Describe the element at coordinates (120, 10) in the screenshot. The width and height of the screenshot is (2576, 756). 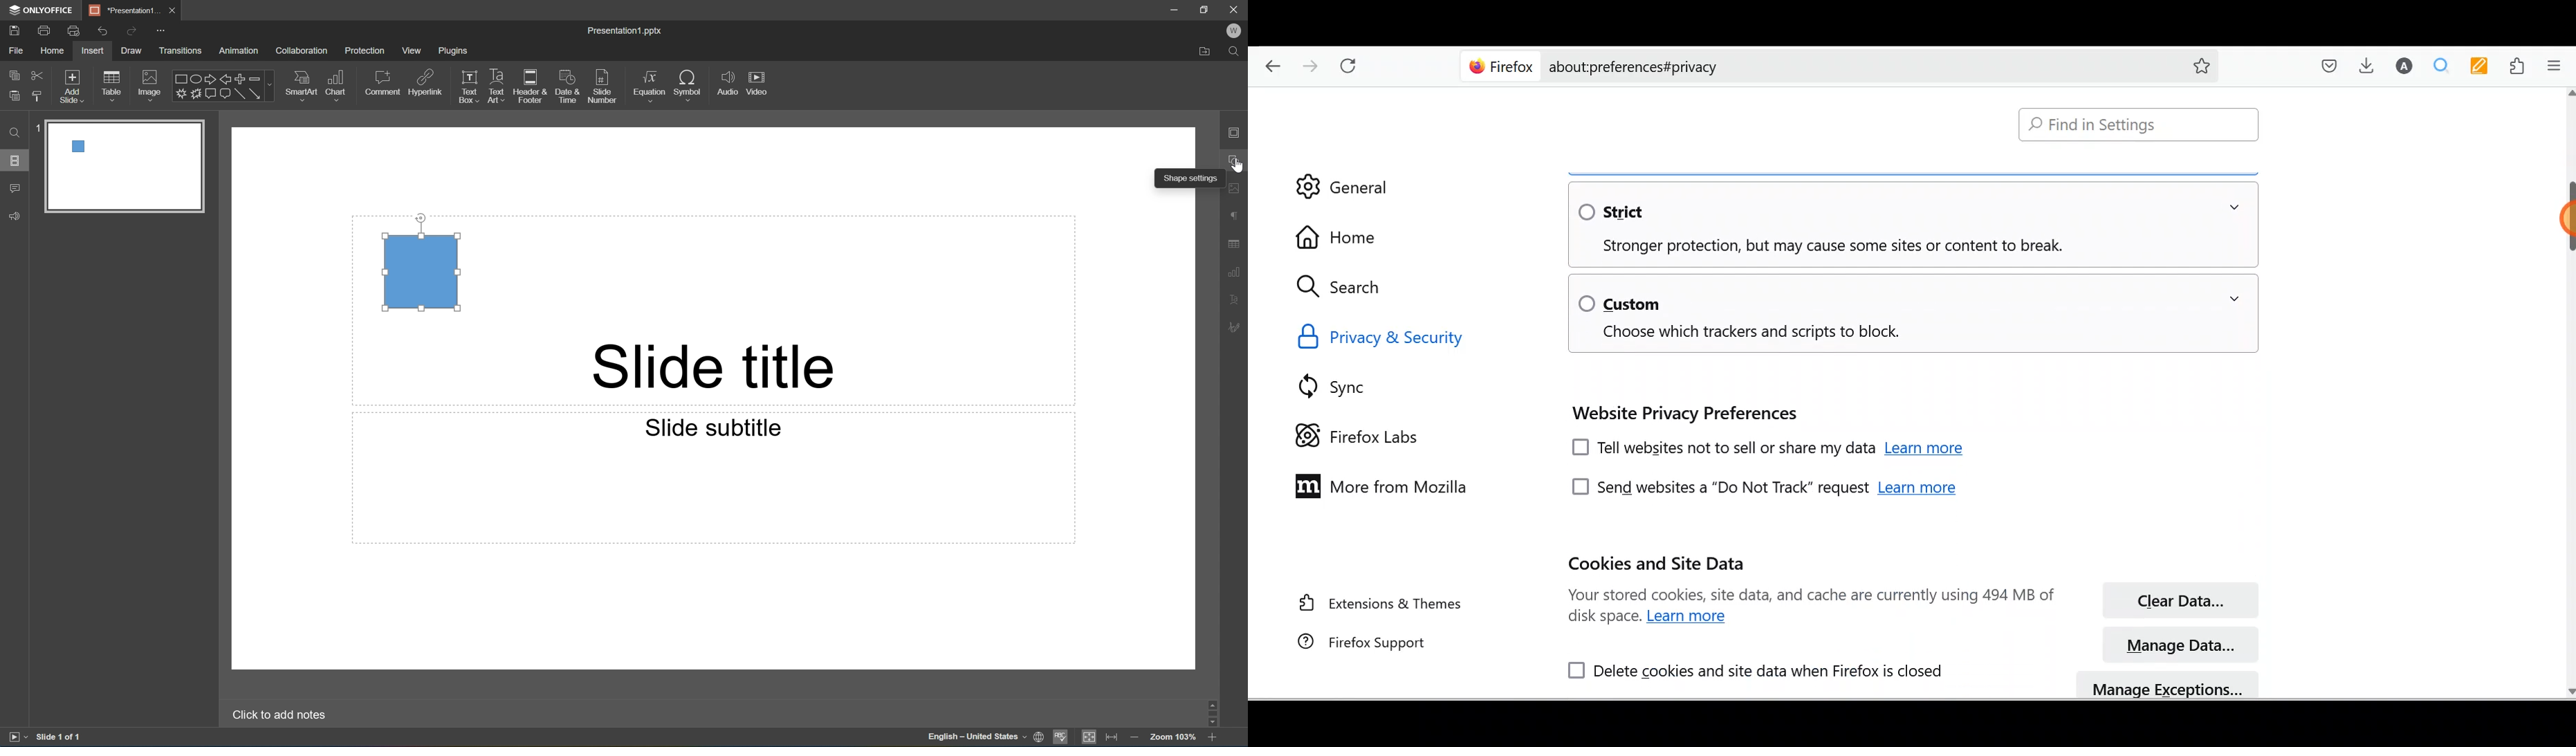
I see `Presentation1...` at that location.